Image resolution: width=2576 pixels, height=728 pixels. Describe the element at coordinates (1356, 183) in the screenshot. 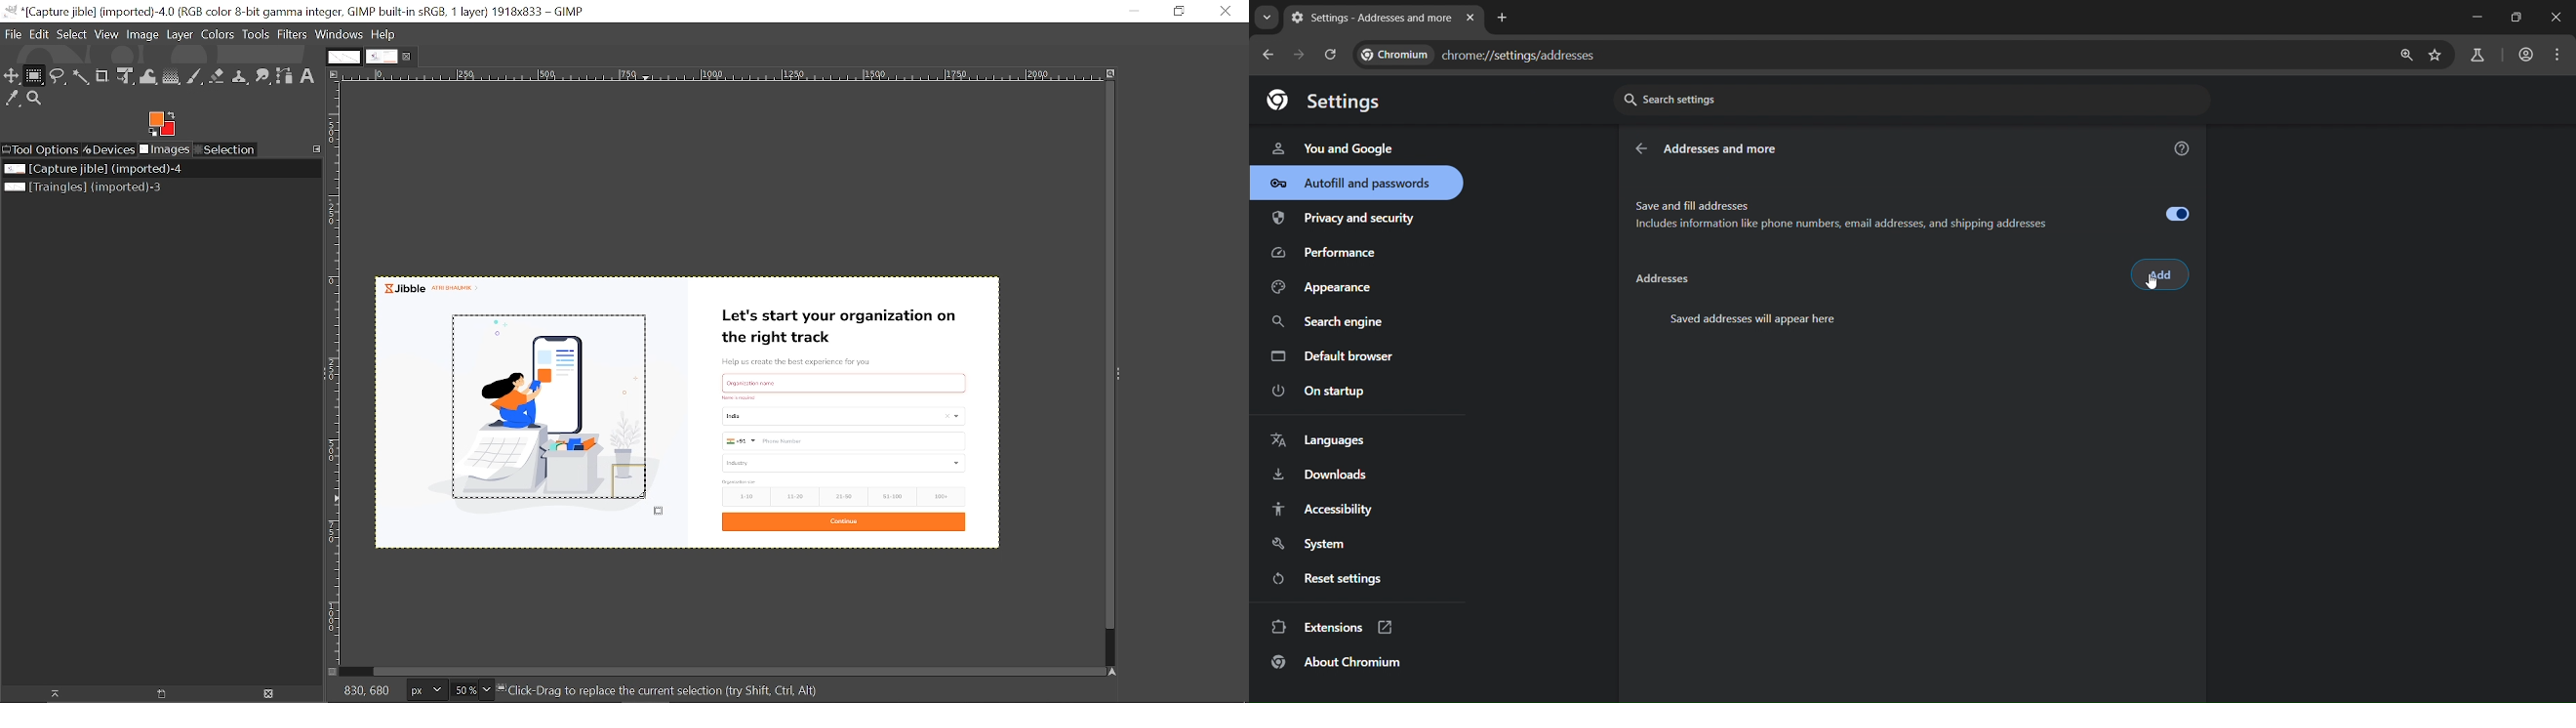

I see `autofill & passwords` at that location.